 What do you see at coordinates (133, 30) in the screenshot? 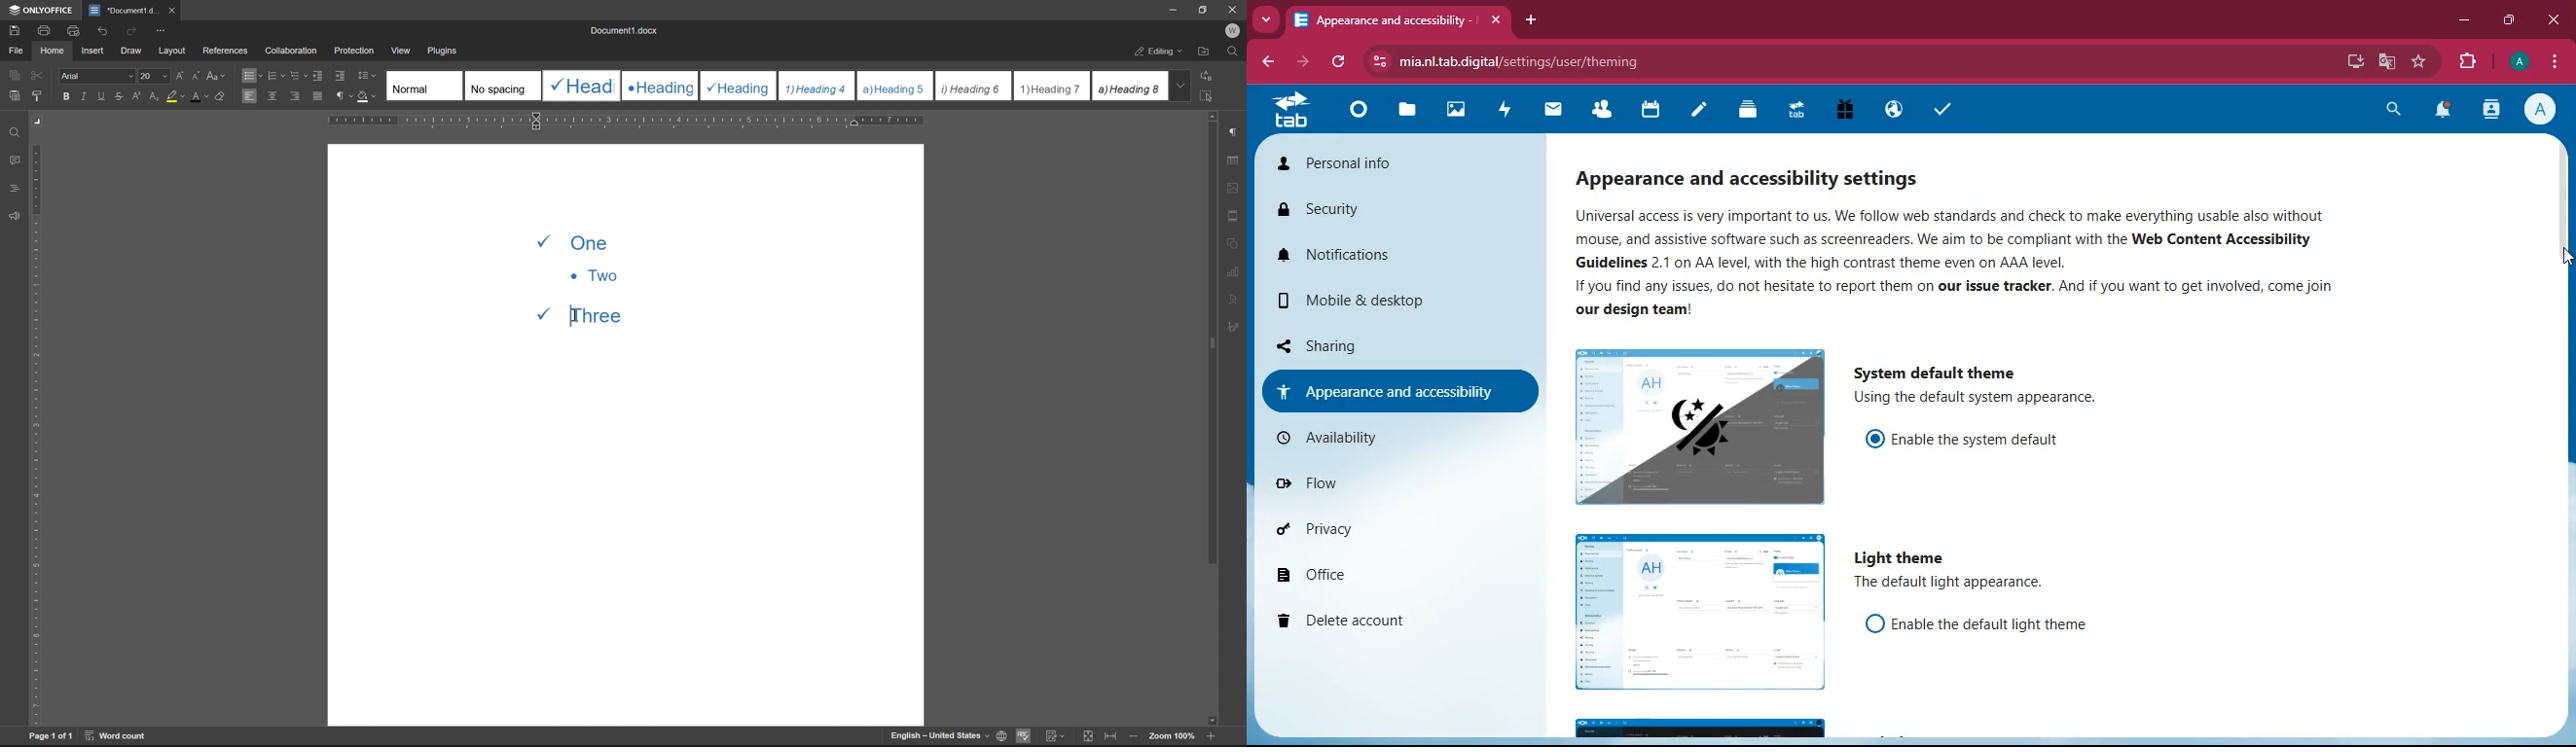
I see `redo` at bounding box center [133, 30].